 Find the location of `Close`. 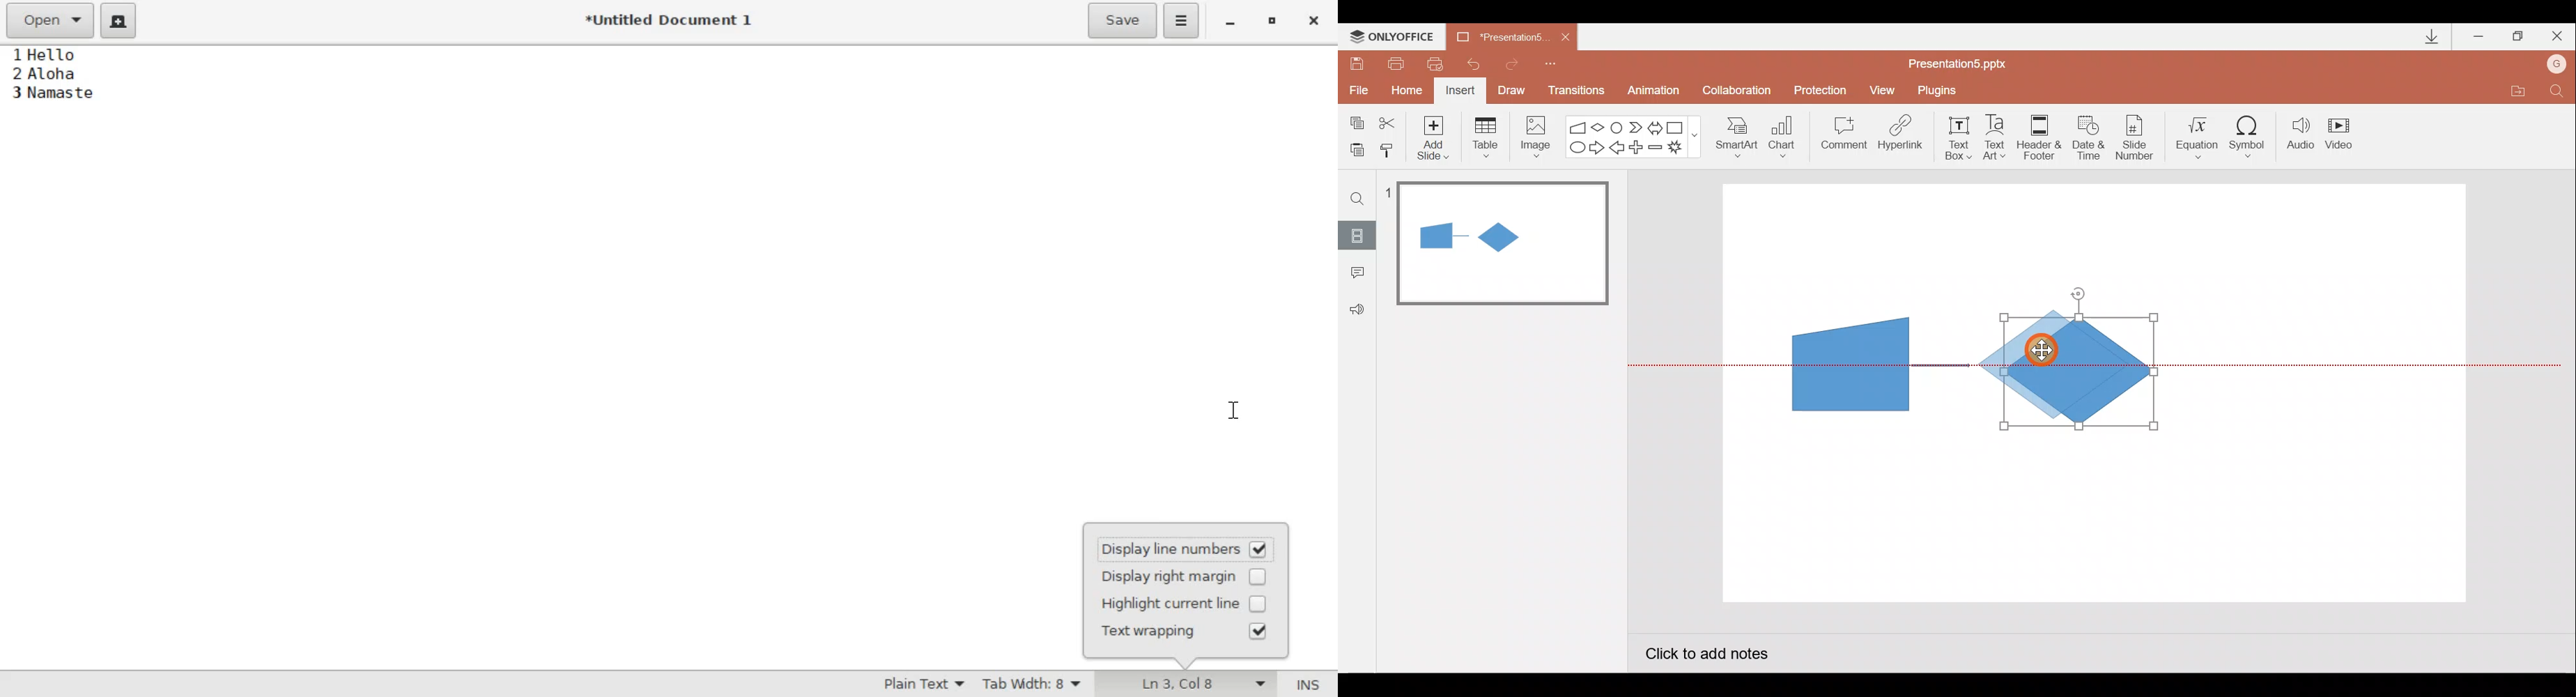

Close is located at coordinates (1566, 37).